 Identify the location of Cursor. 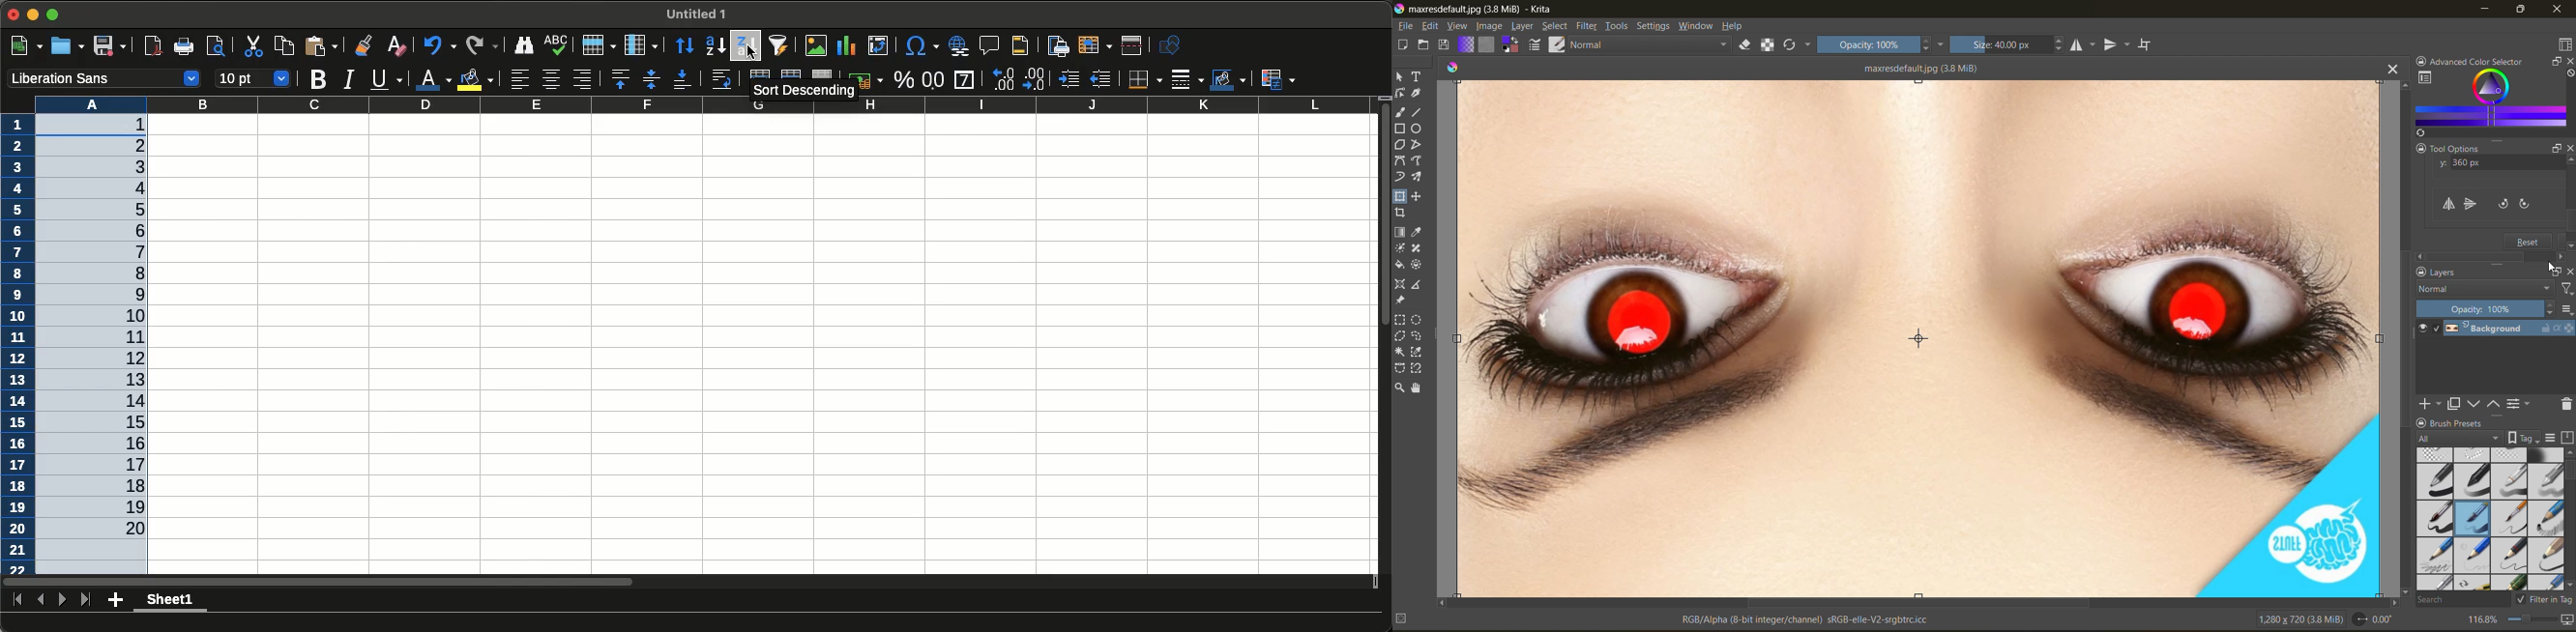
(752, 52).